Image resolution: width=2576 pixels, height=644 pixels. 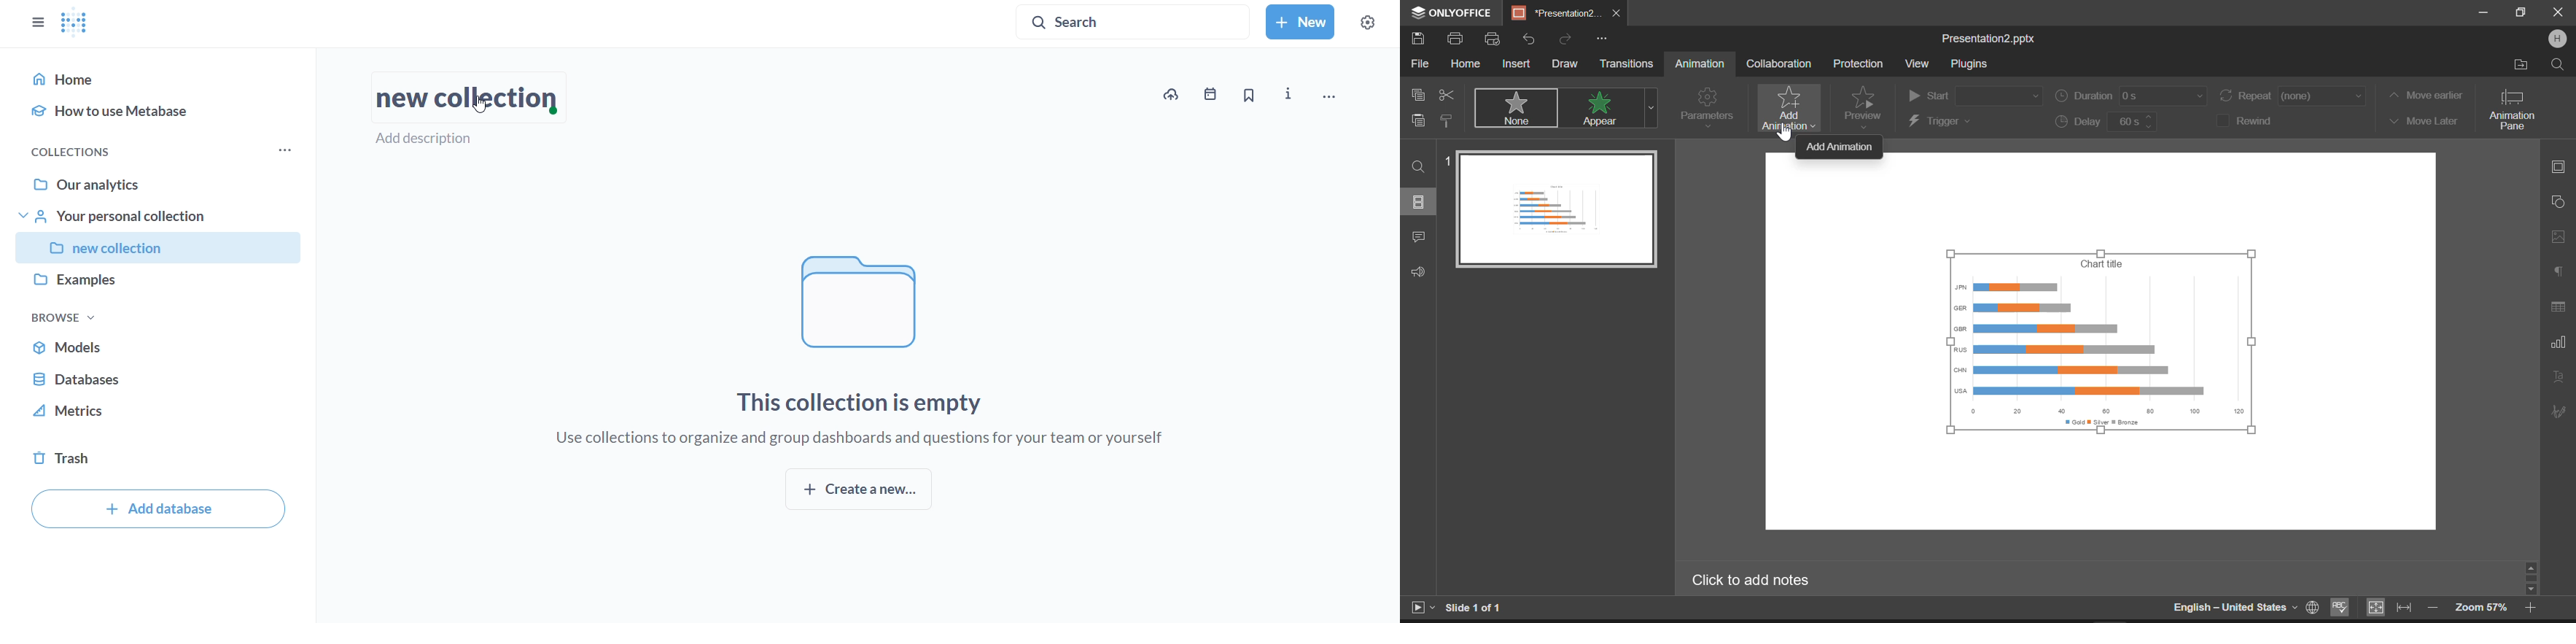 What do you see at coordinates (1421, 39) in the screenshot?
I see `Save` at bounding box center [1421, 39].